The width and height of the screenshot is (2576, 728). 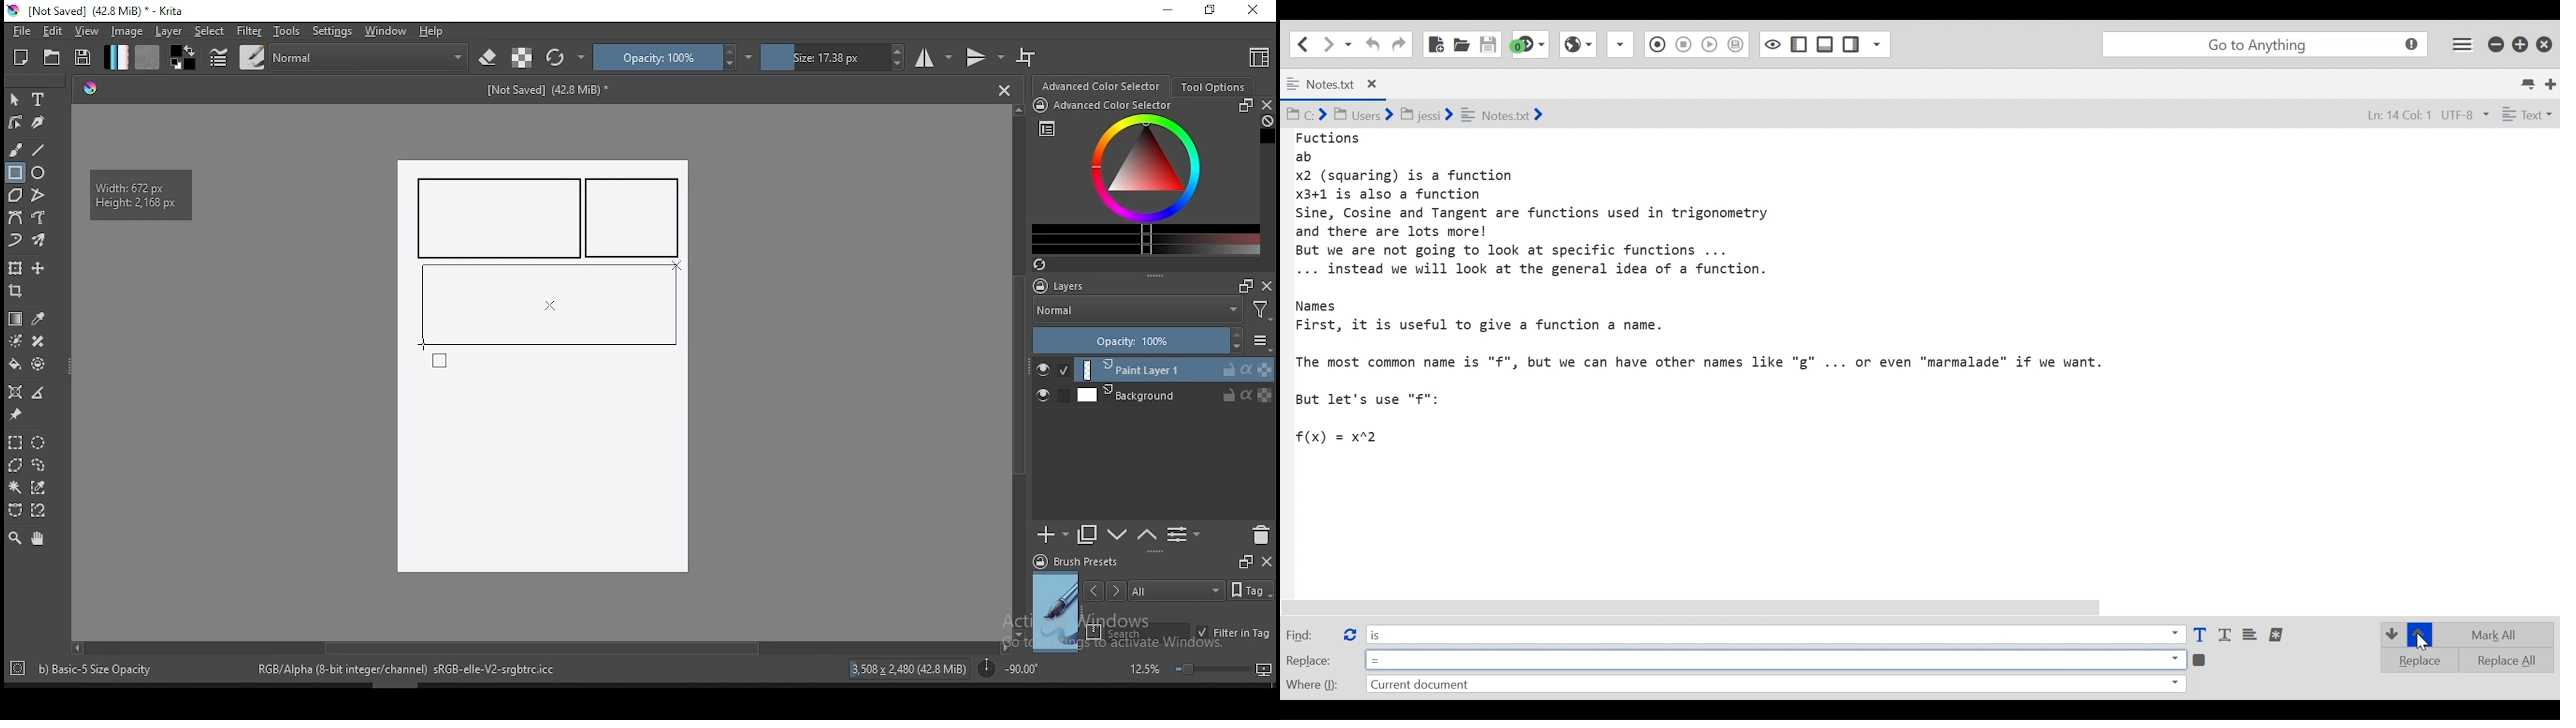 What do you see at coordinates (547, 303) in the screenshot?
I see `active rectangle` at bounding box center [547, 303].